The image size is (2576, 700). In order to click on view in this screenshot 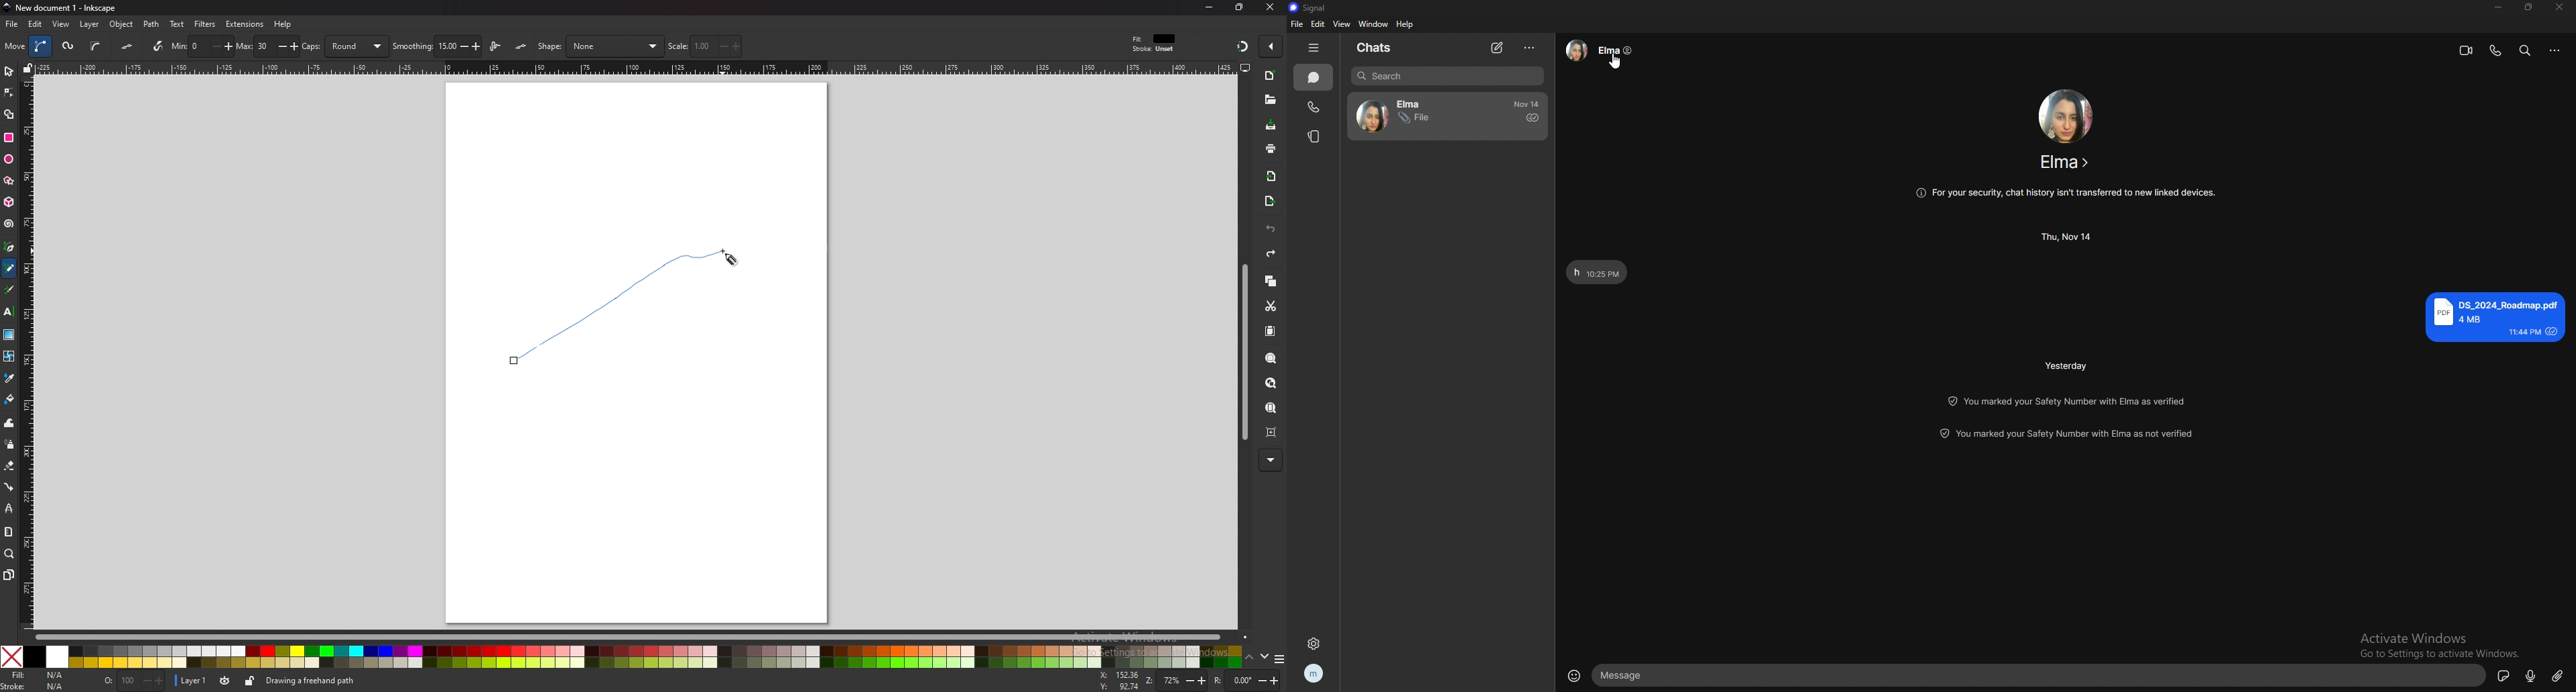, I will do `click(62, 24)`.